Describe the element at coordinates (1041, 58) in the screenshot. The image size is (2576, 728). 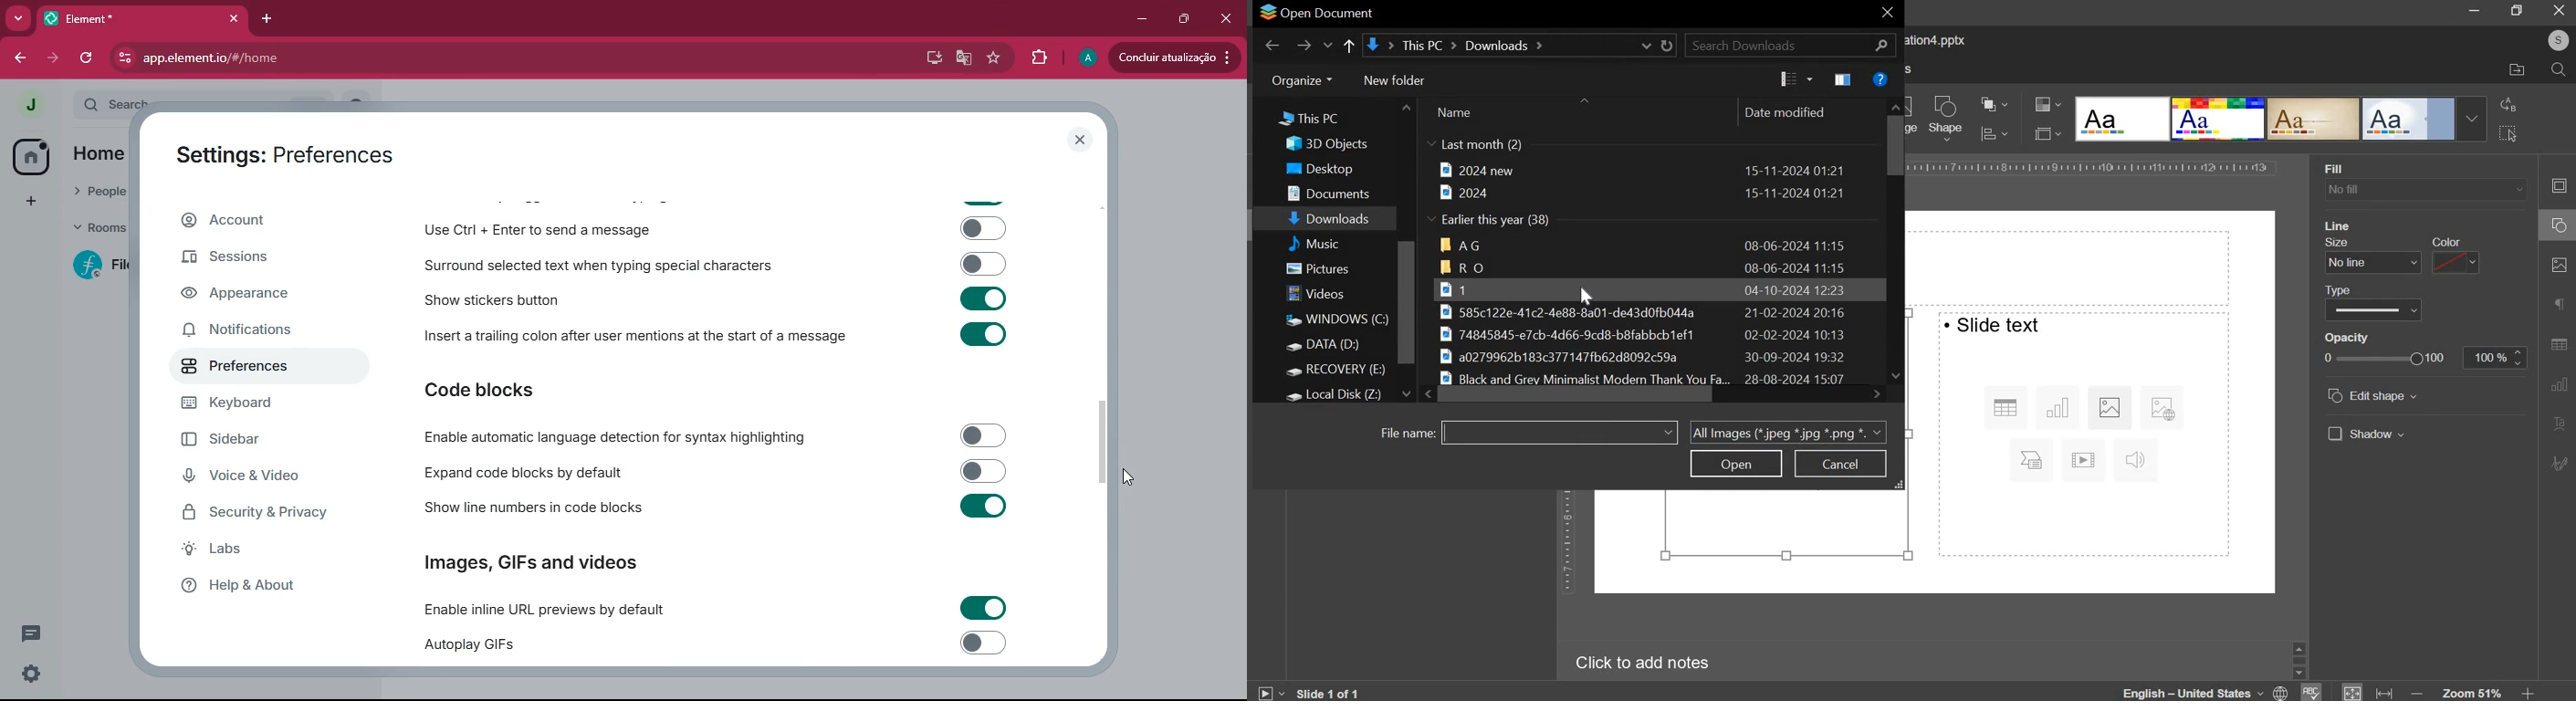
I see `extensions` at that location.